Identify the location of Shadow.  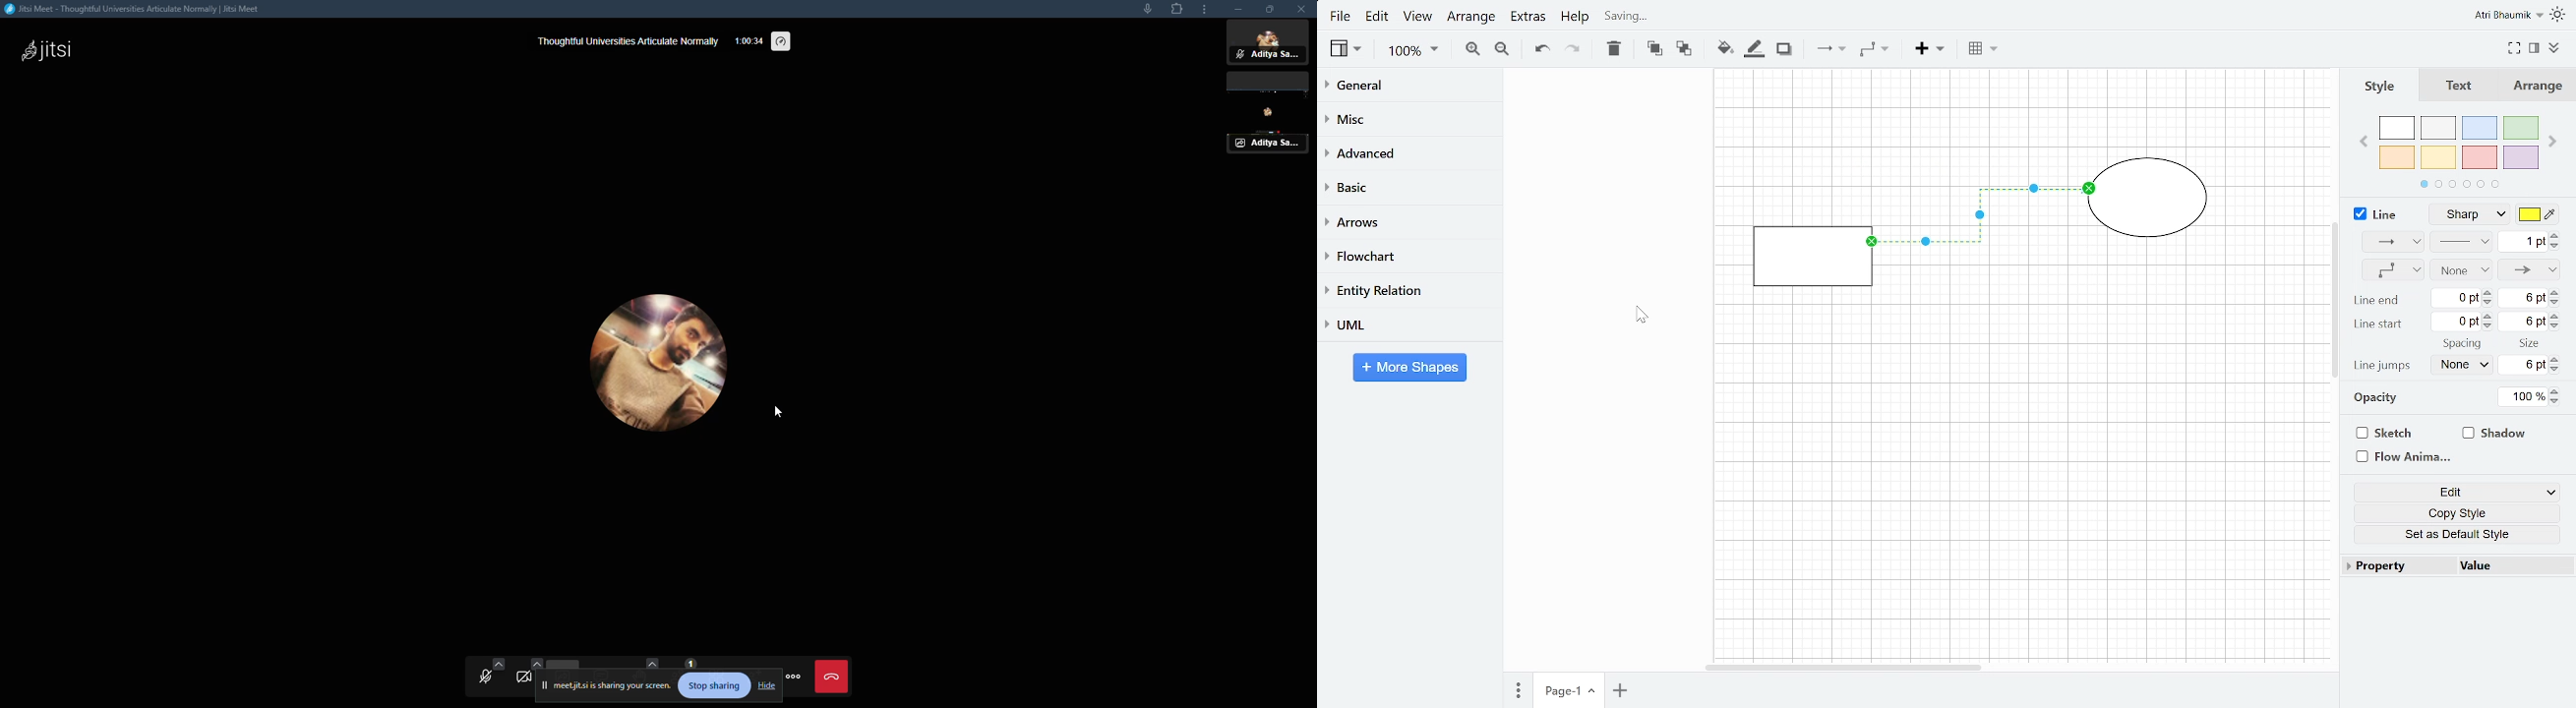
(1783, 49).